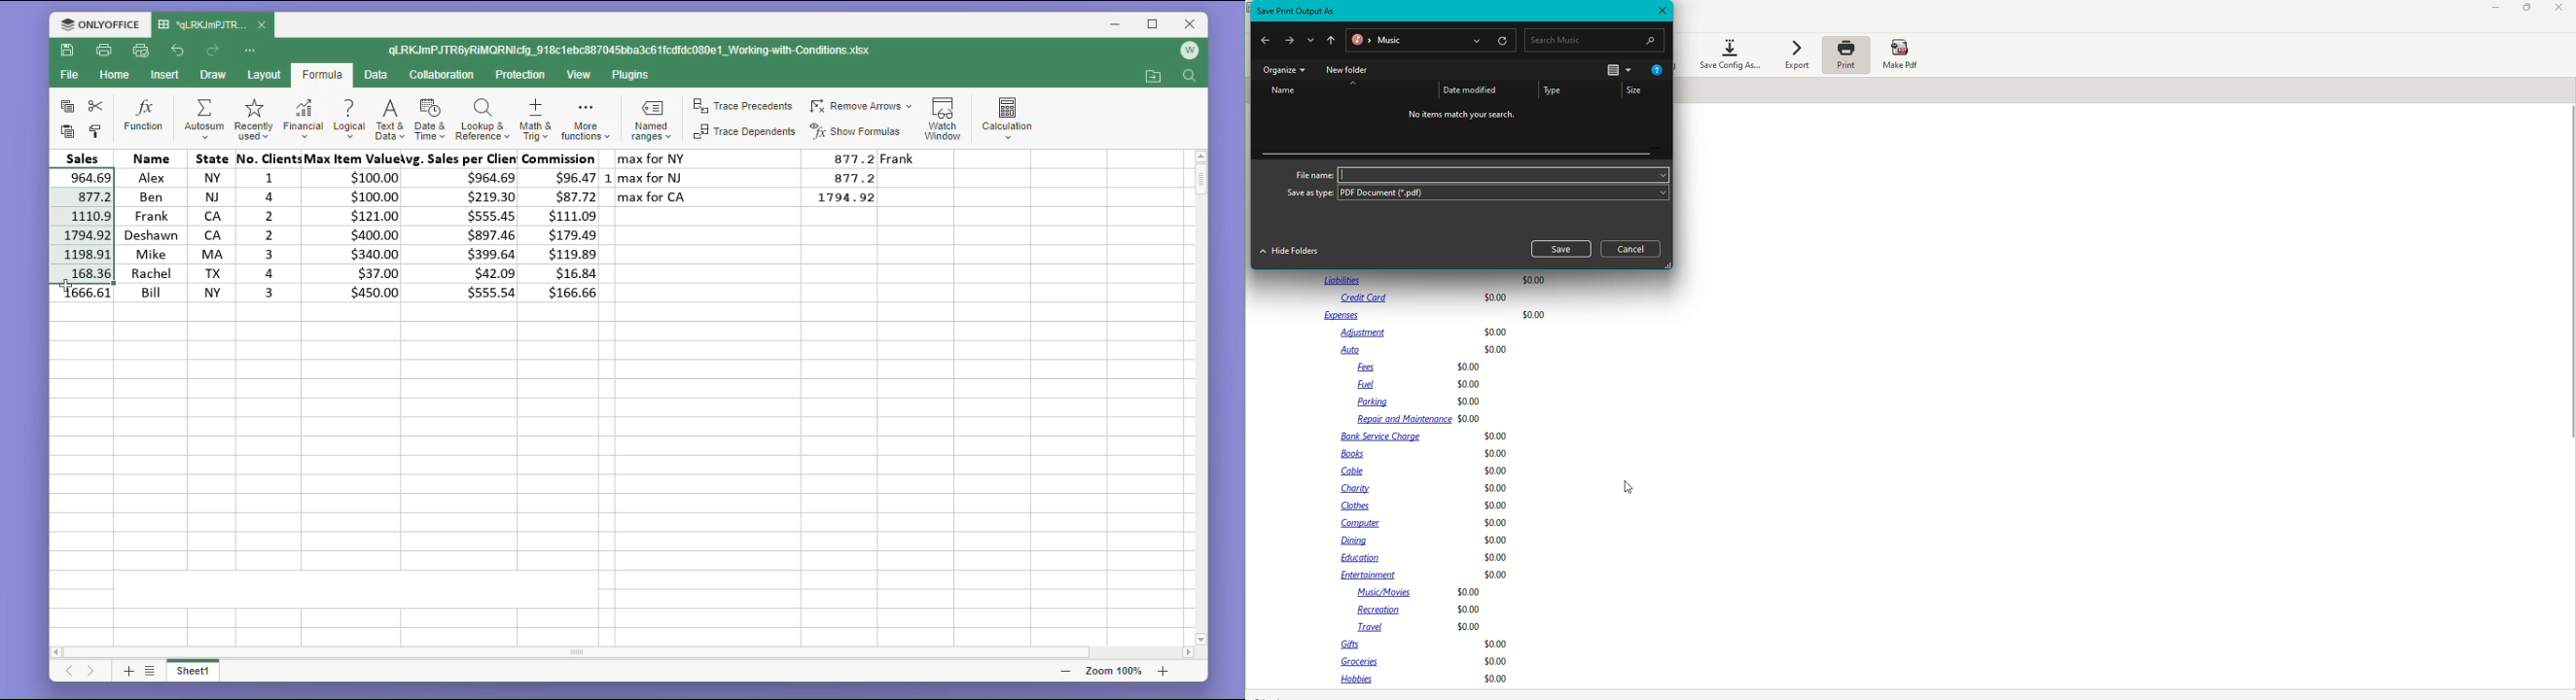  What do you see at coordinates (257, 50) in the screenshot?
I see `customize quick access toolbar` at bounding box center [257, 50].